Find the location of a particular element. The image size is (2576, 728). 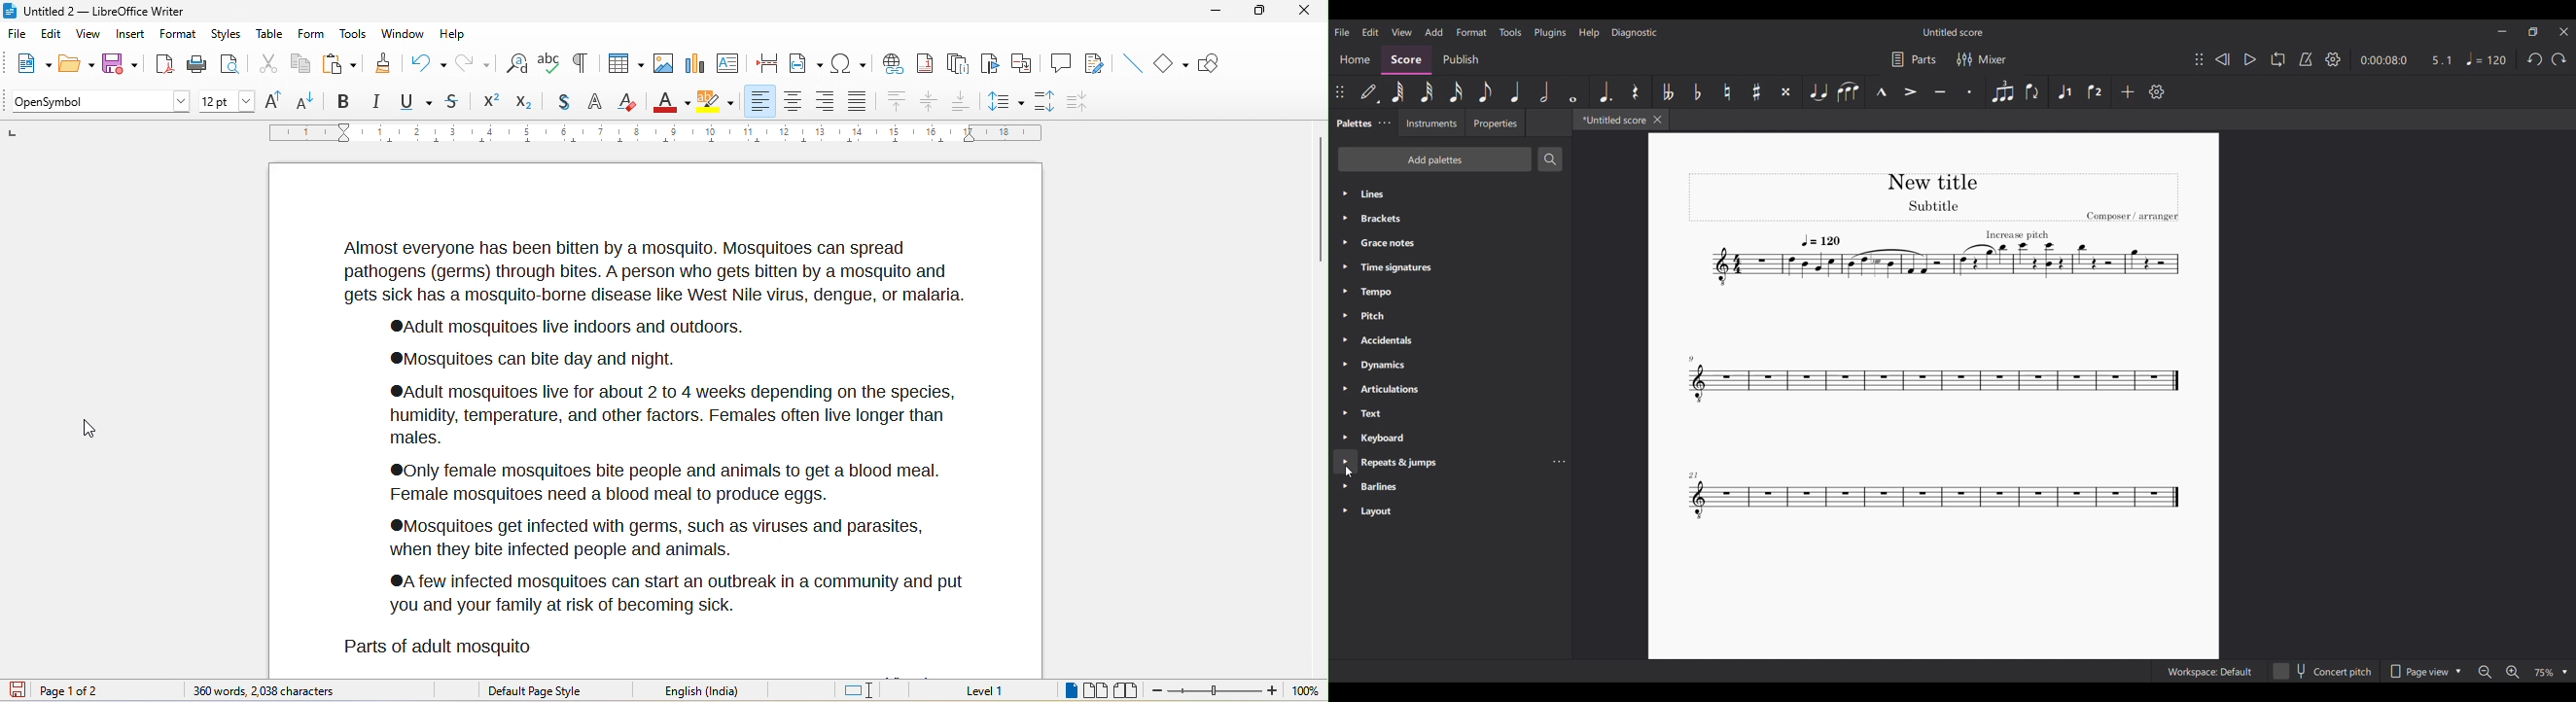

italic is located at coordinates (374, 100).